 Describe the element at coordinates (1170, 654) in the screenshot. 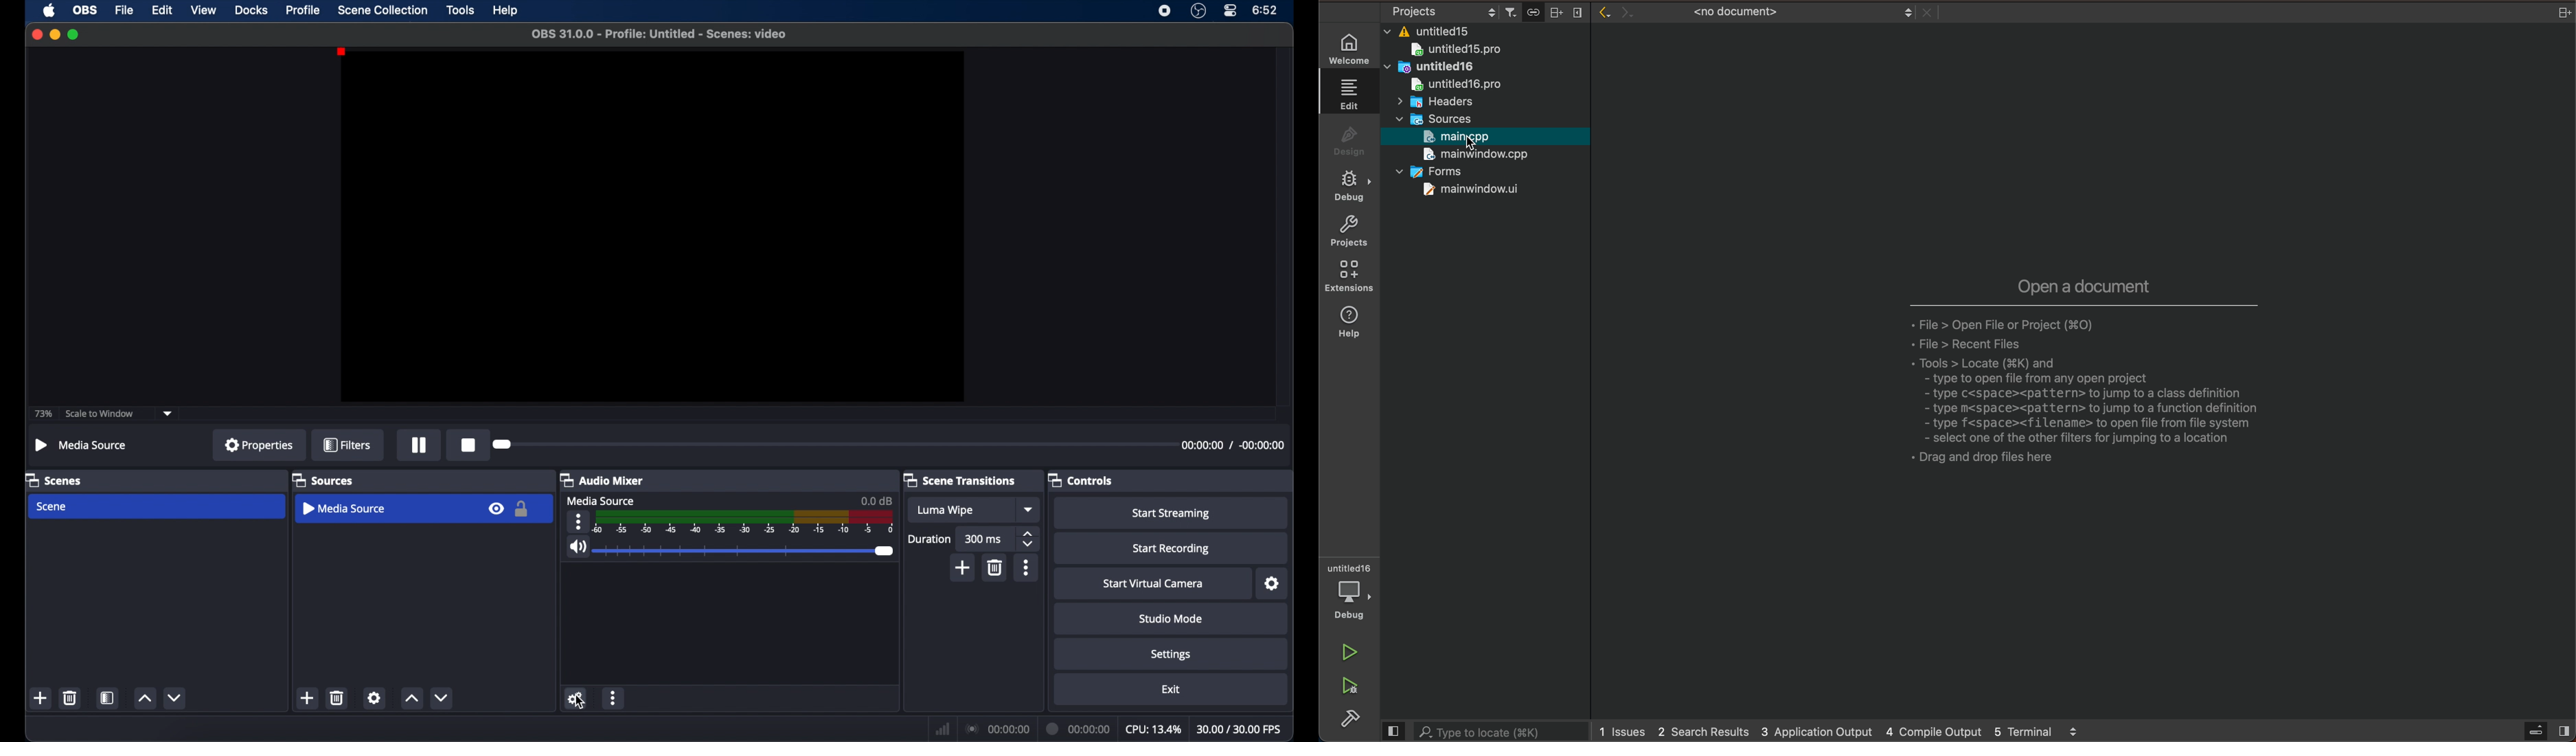

I see `settings` at that location.